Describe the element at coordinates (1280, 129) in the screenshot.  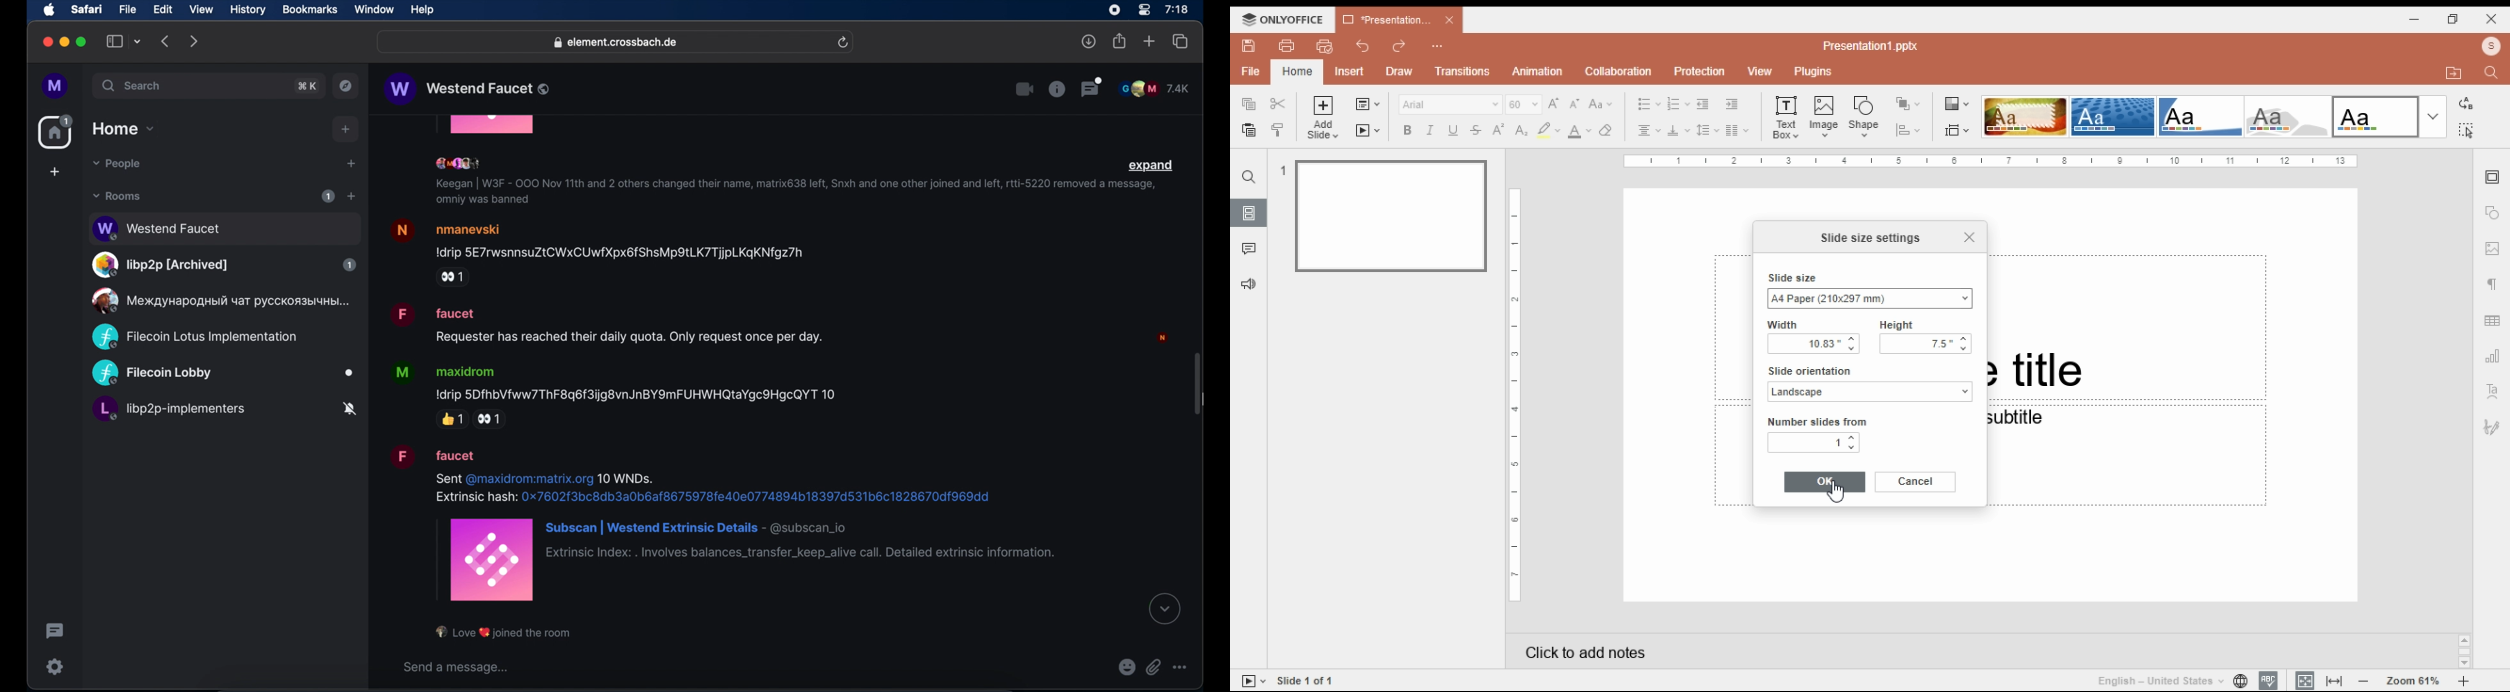
I see `copy style` at that location.